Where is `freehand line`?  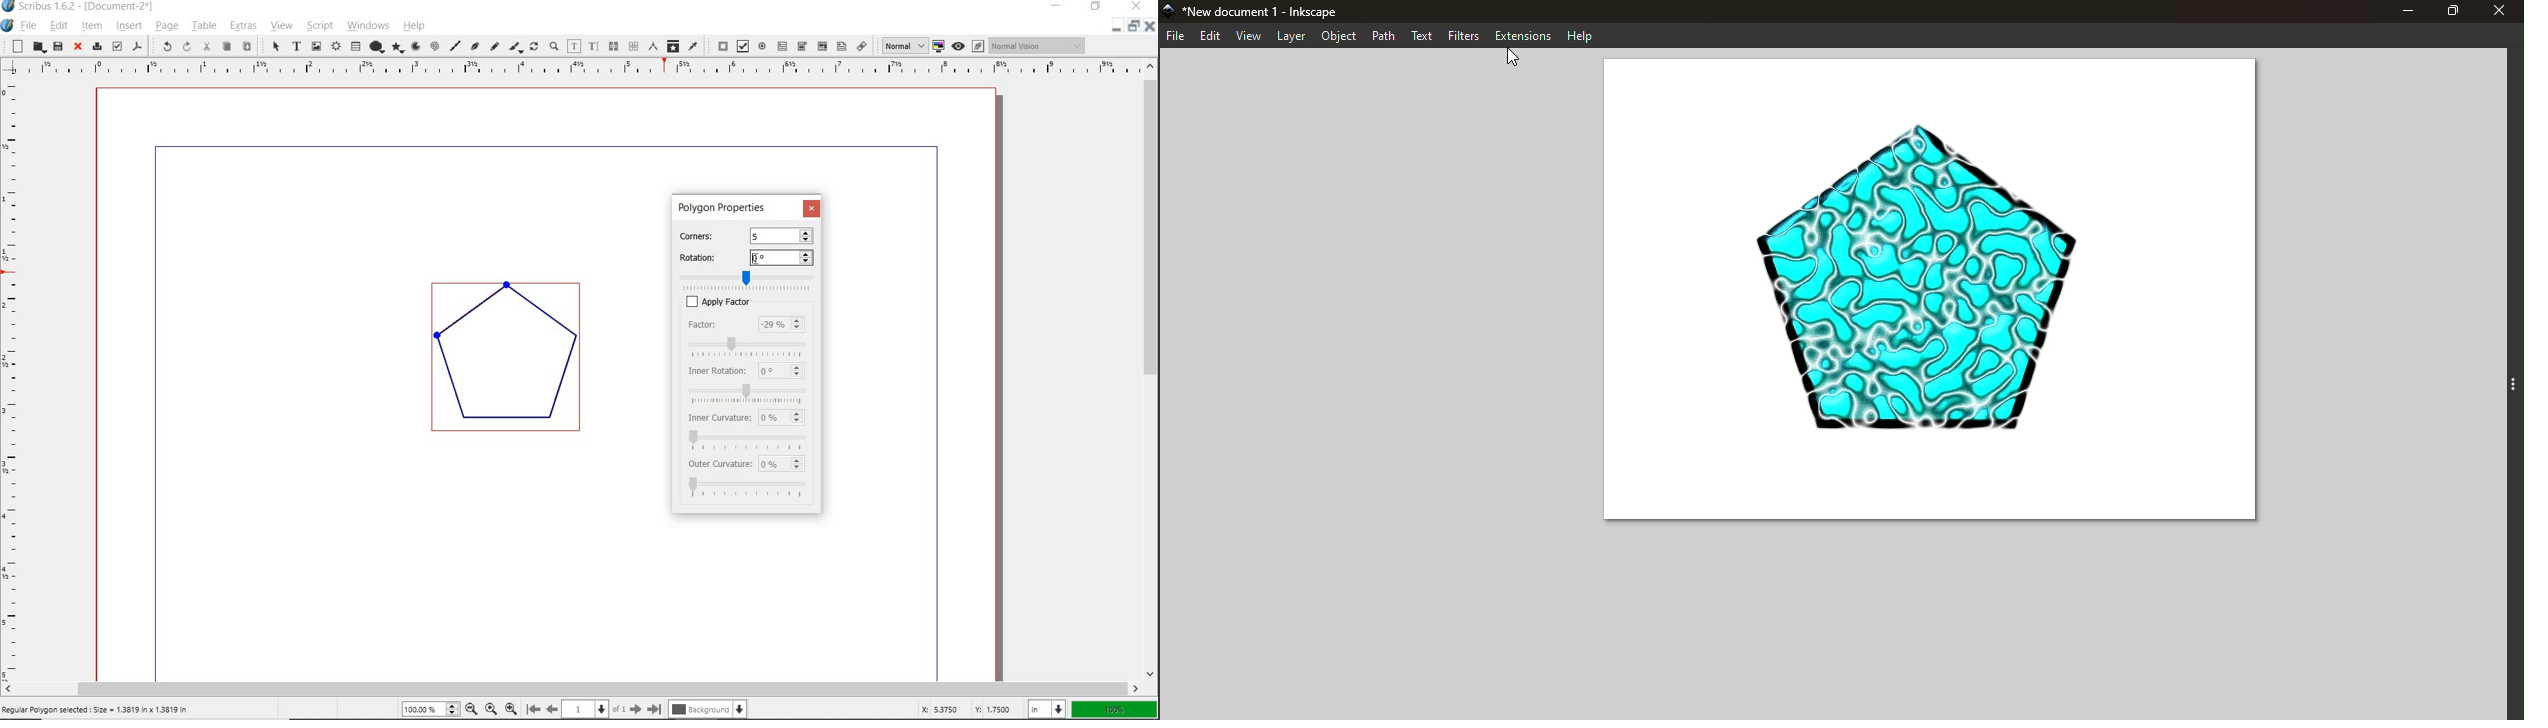
freehand line is located at coordinates (494, 48).